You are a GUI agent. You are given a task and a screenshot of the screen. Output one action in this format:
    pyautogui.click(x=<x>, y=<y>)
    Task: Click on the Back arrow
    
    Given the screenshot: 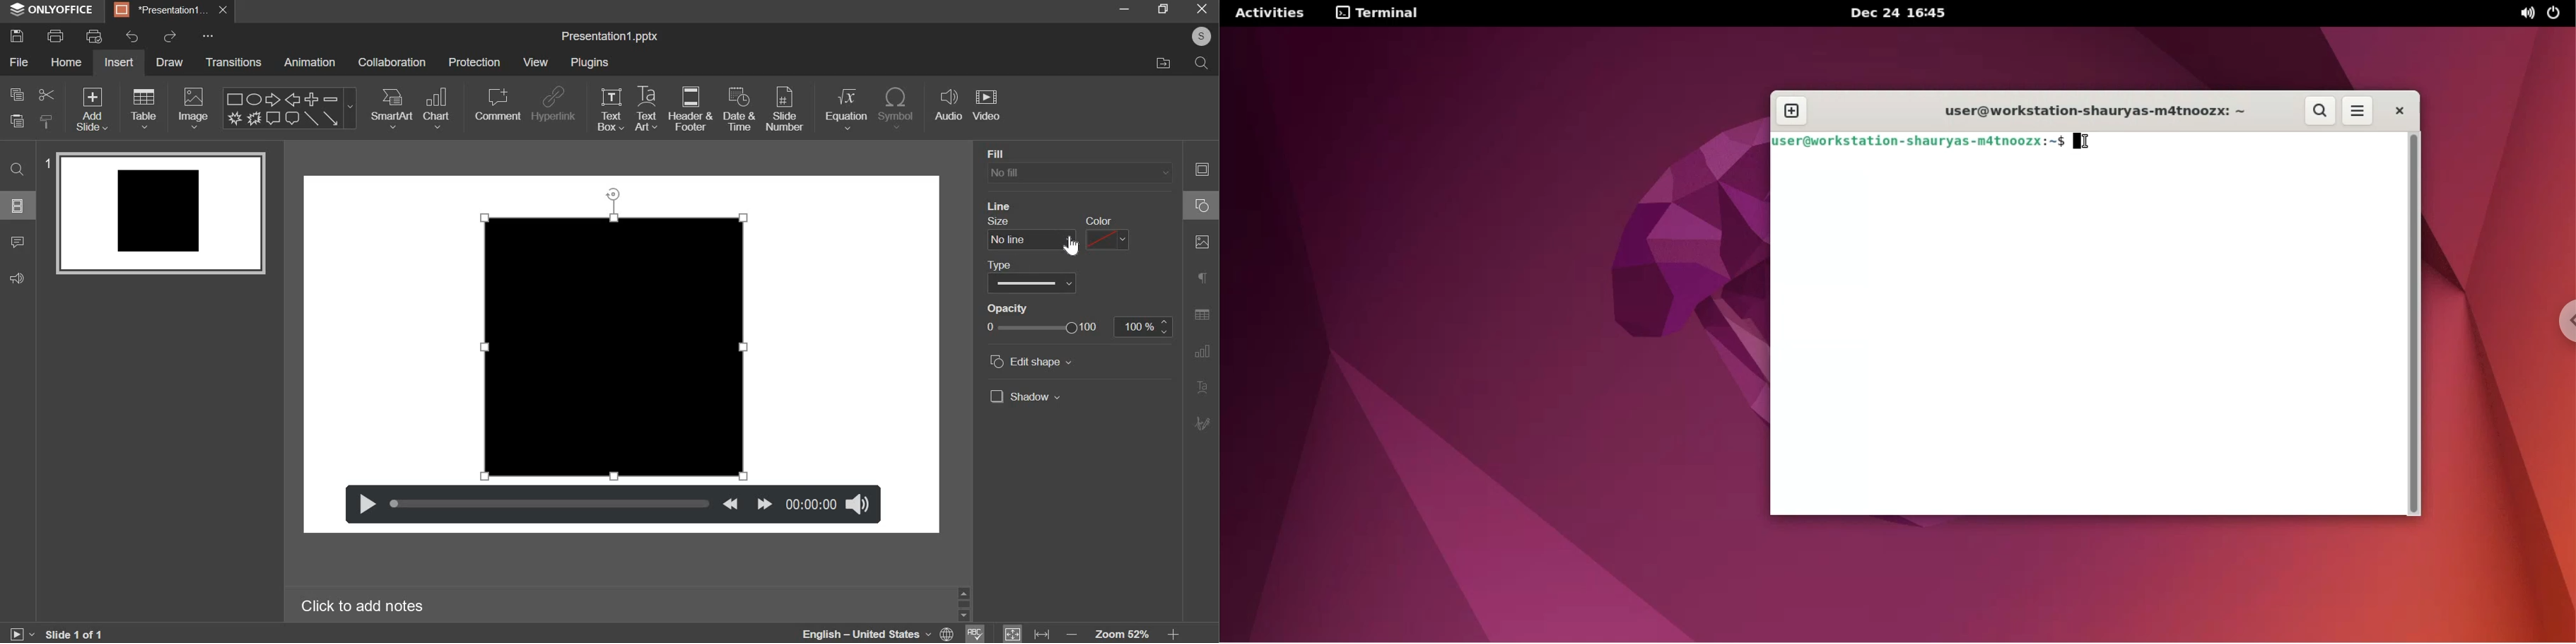 What is the action you would take?
    pyautogui.click(x=294, y=99)
    